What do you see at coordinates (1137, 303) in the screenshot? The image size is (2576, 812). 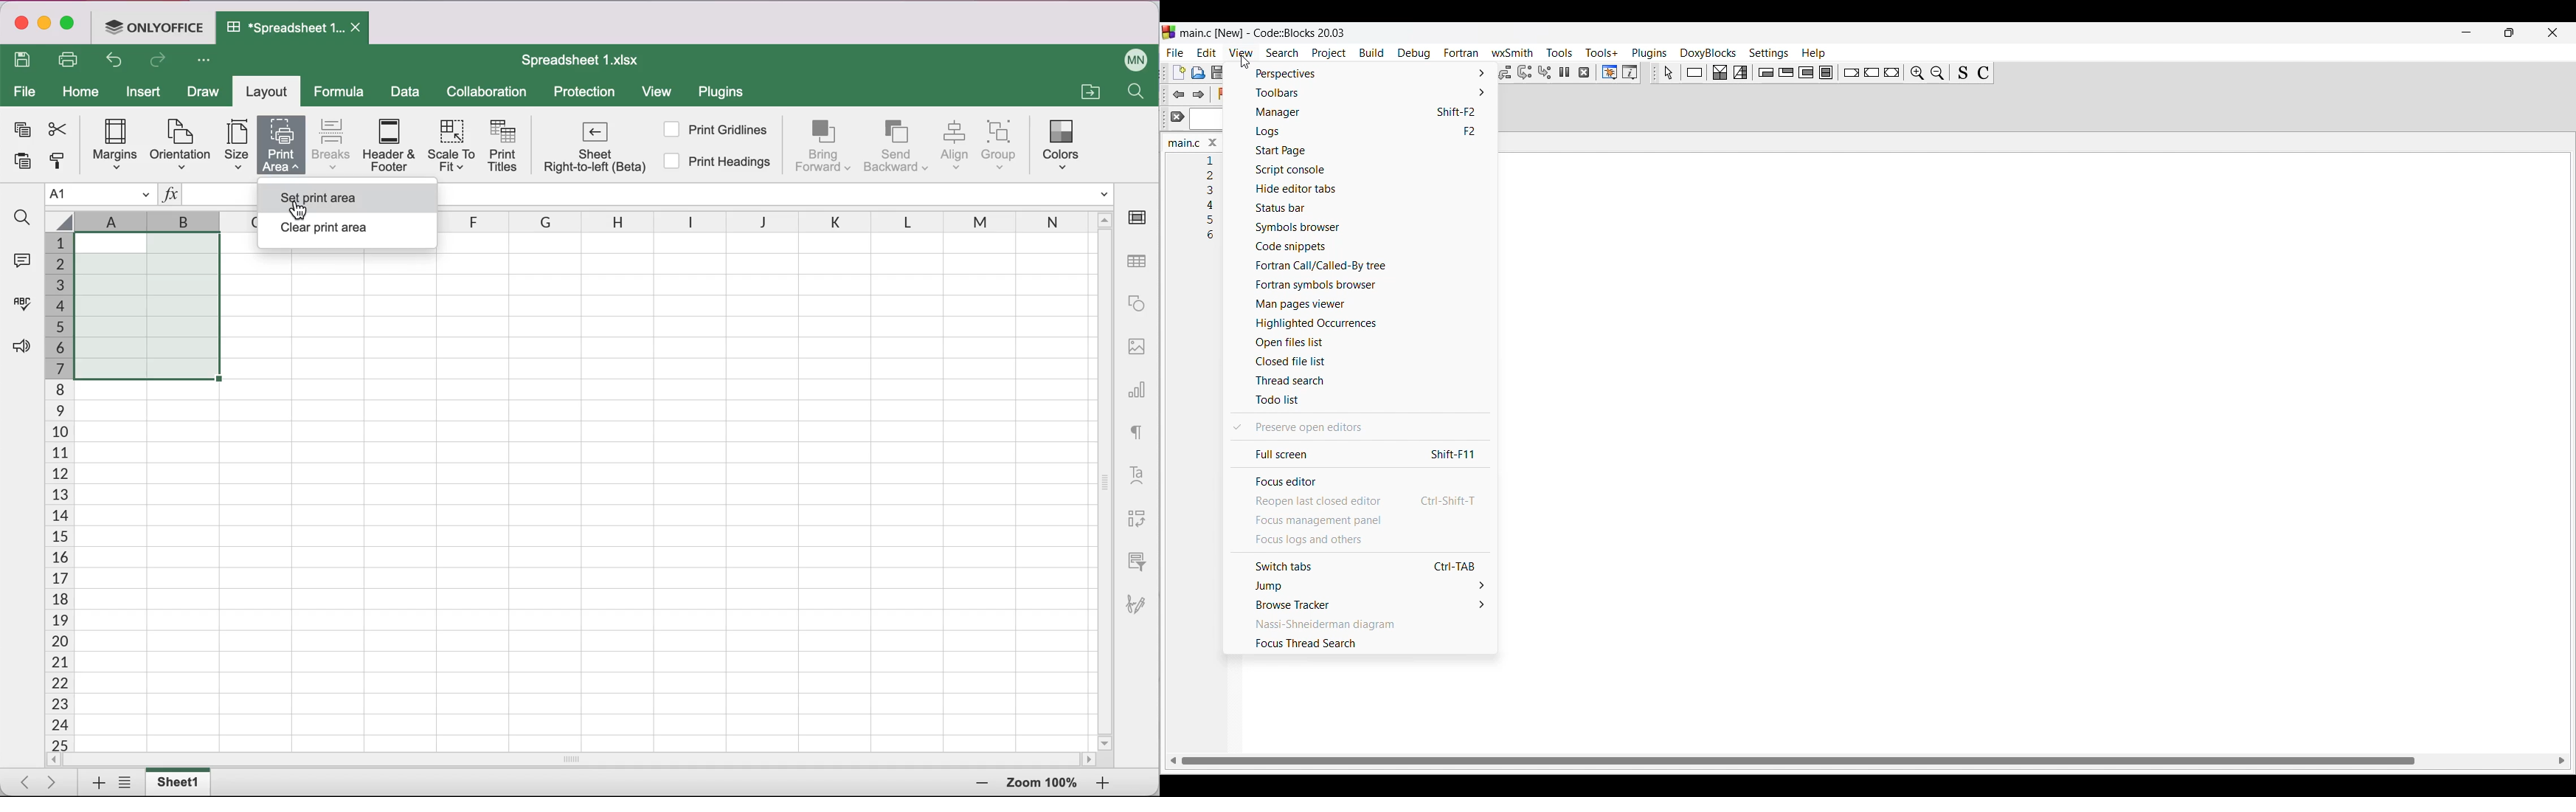 I see `shape` at bounding box center [1137, 303].